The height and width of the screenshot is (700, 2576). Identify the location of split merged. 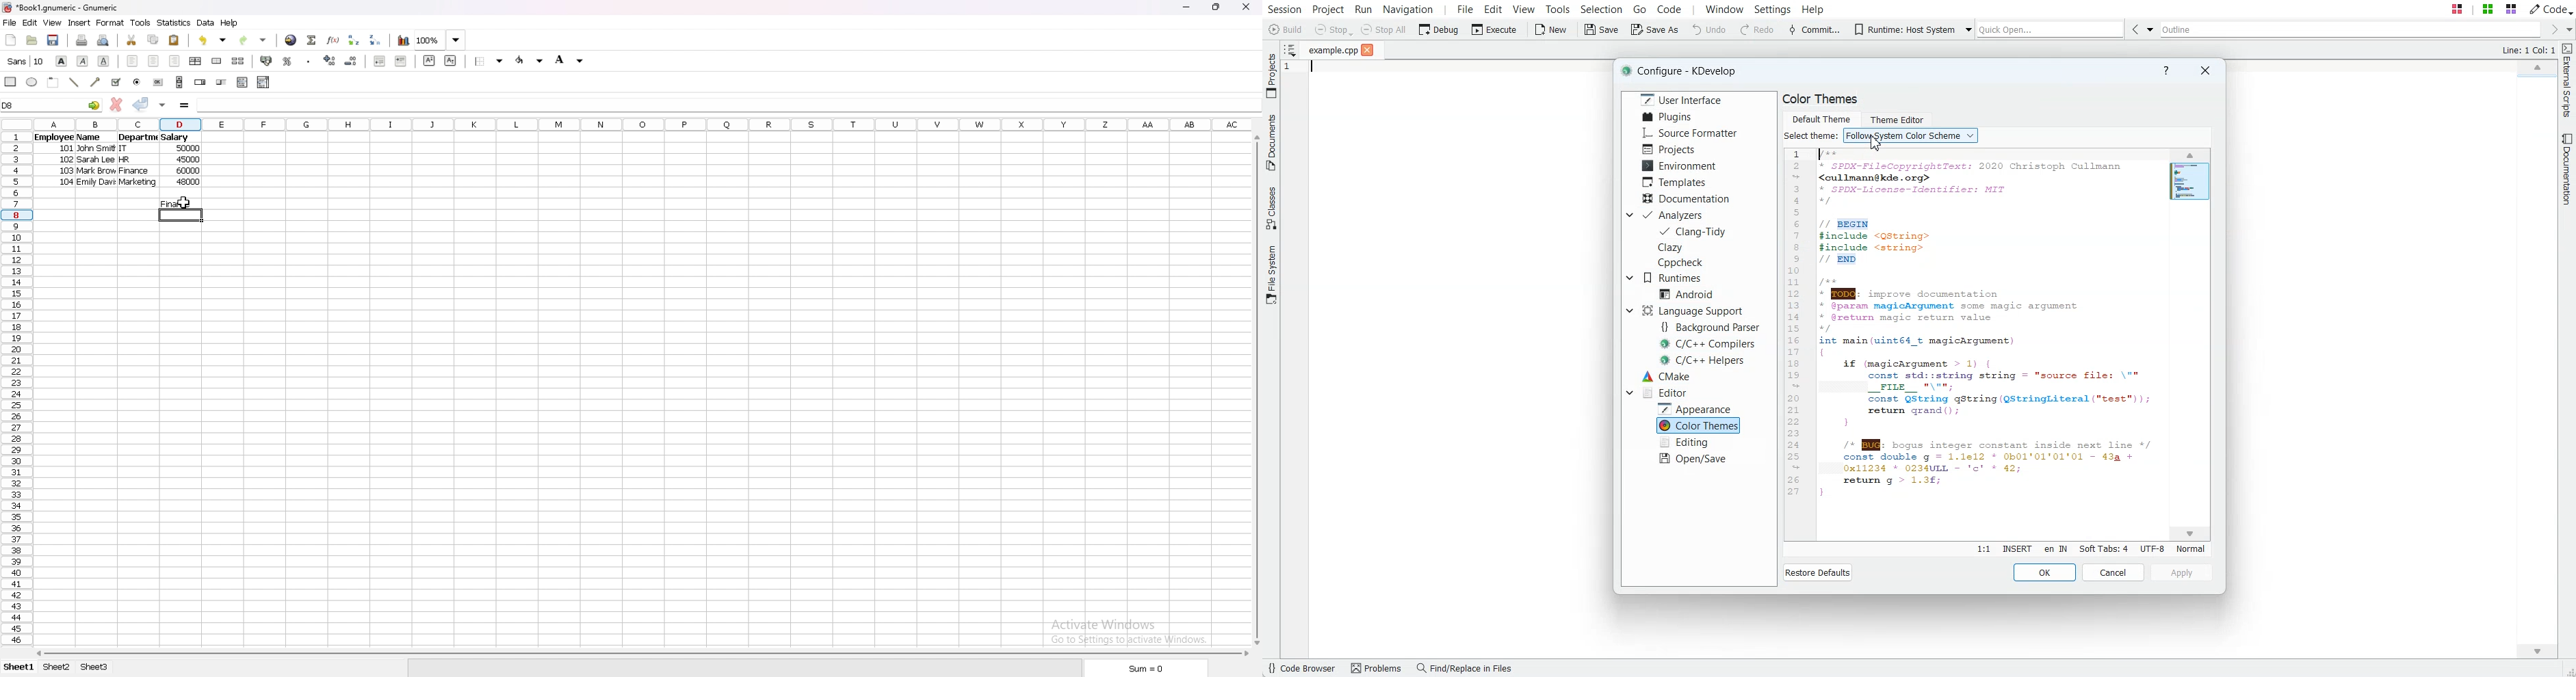
(239, 60).